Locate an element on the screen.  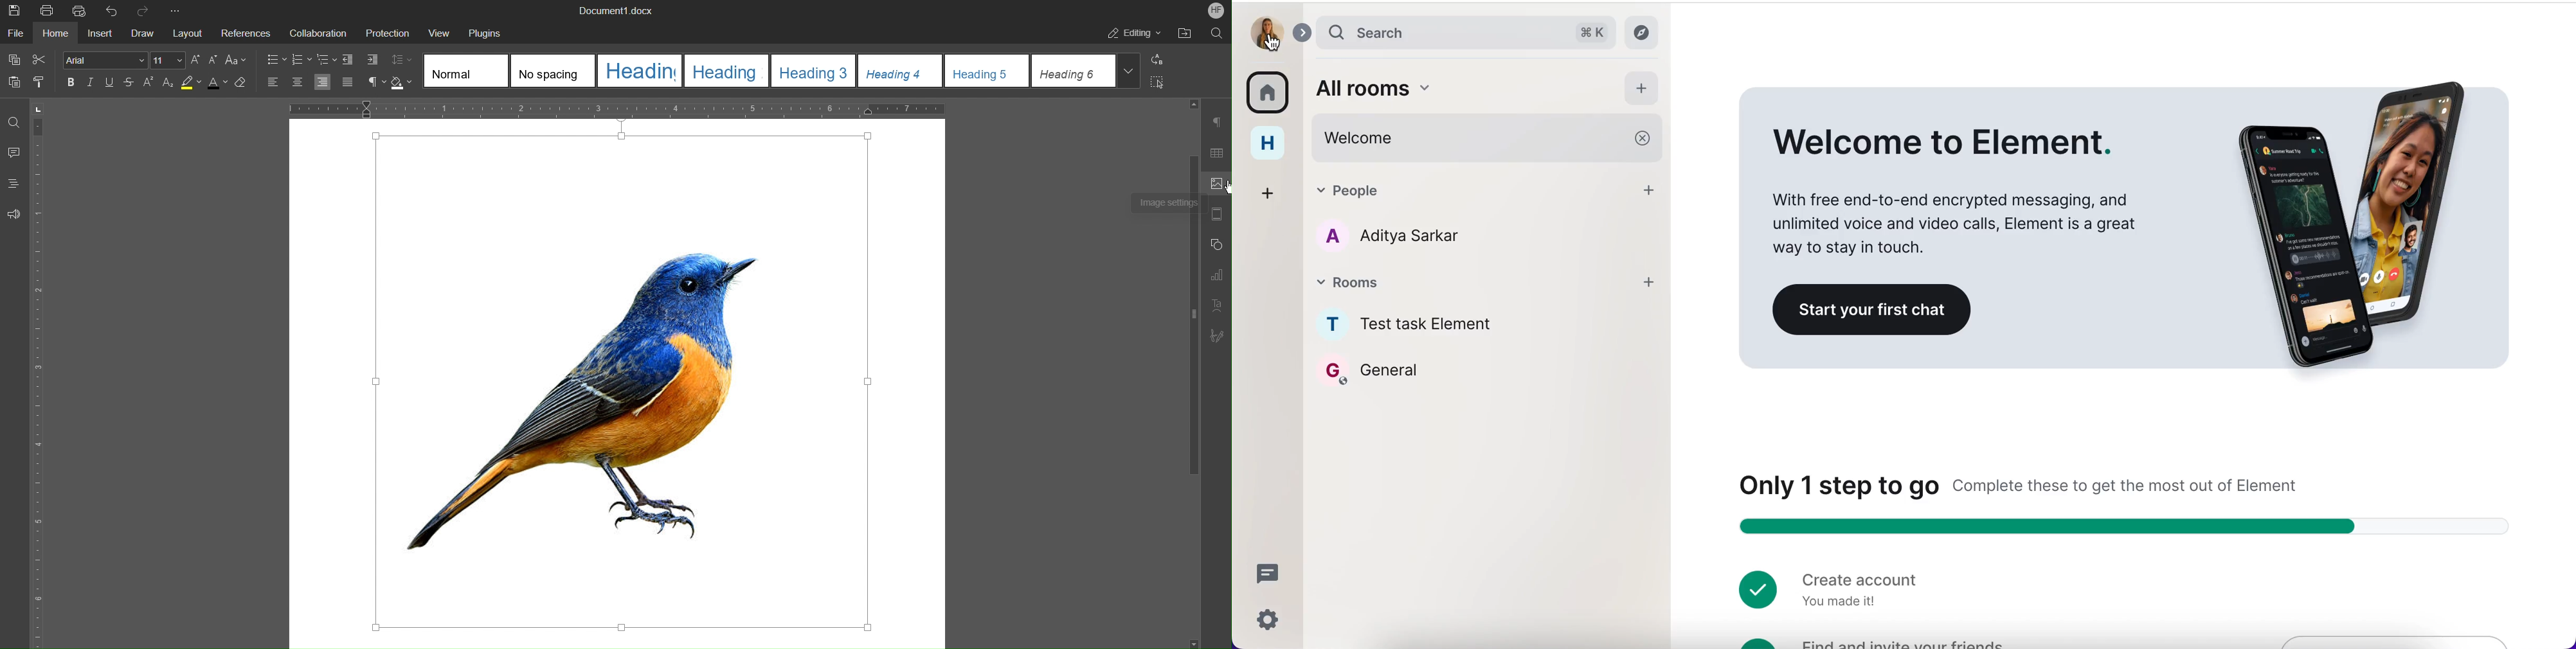
Decrease Indent is located at coordinates (348, 60).